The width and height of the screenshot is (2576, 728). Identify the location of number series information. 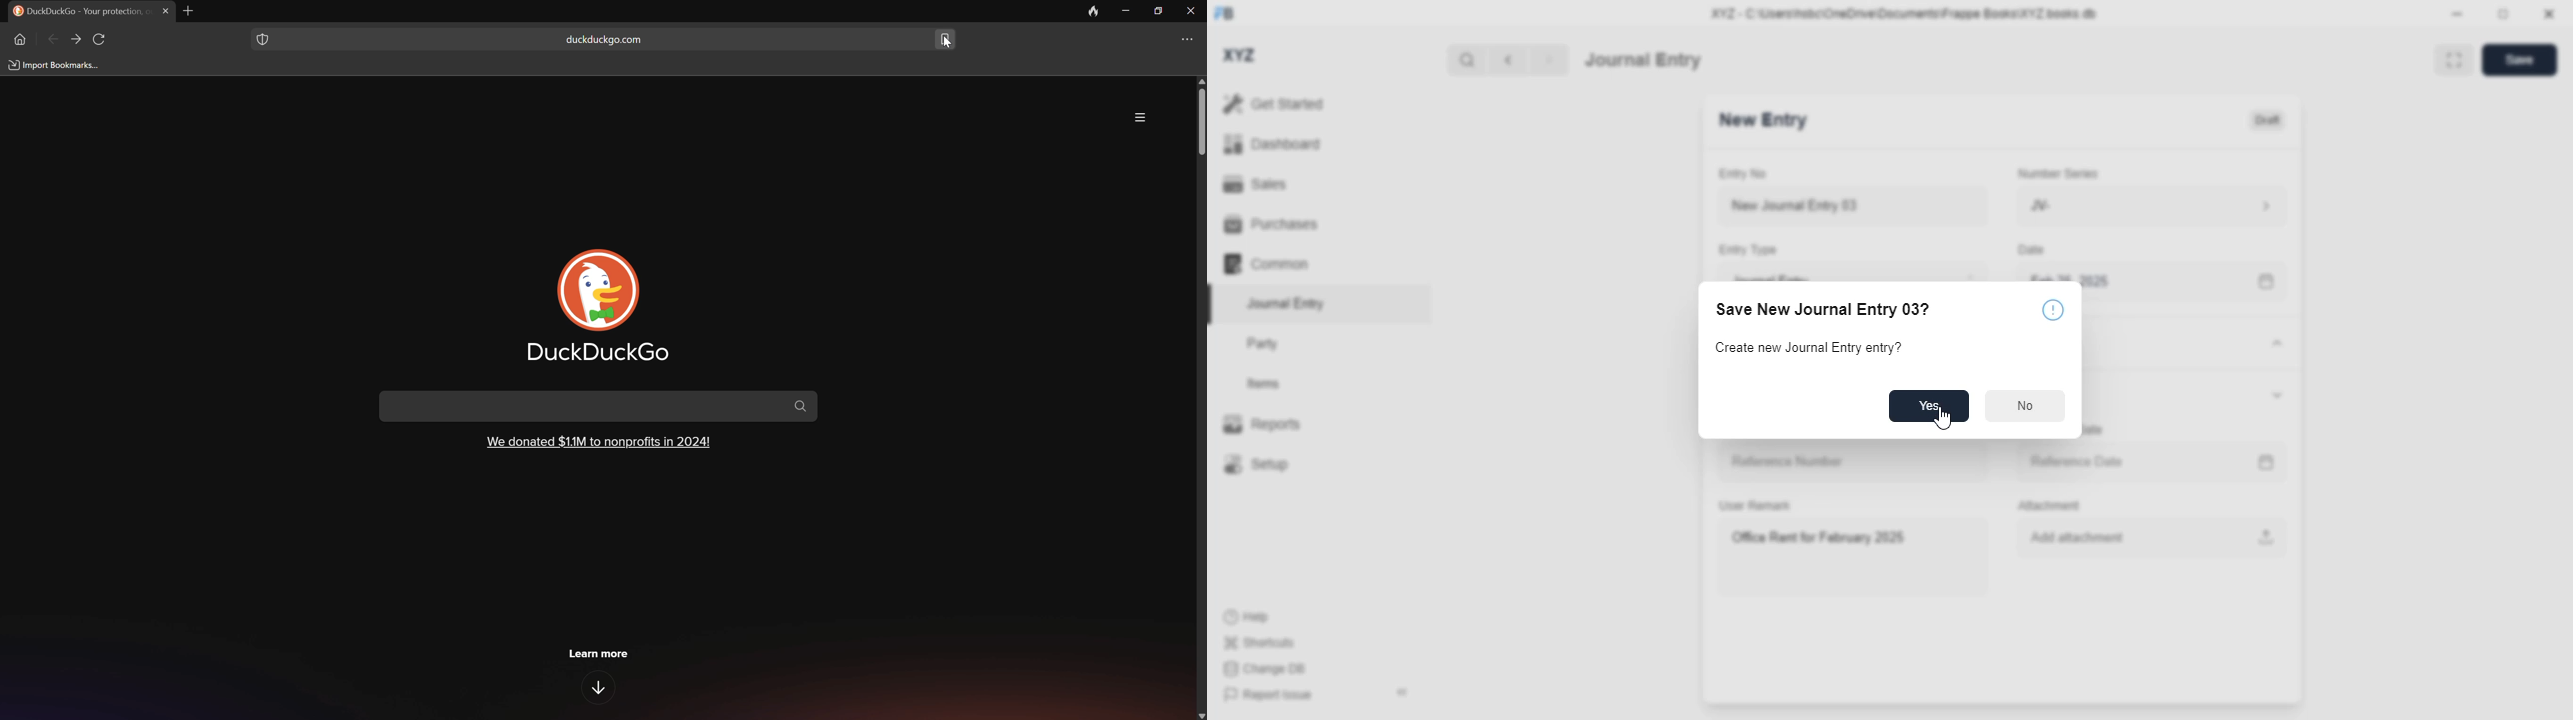
(2269, 207).